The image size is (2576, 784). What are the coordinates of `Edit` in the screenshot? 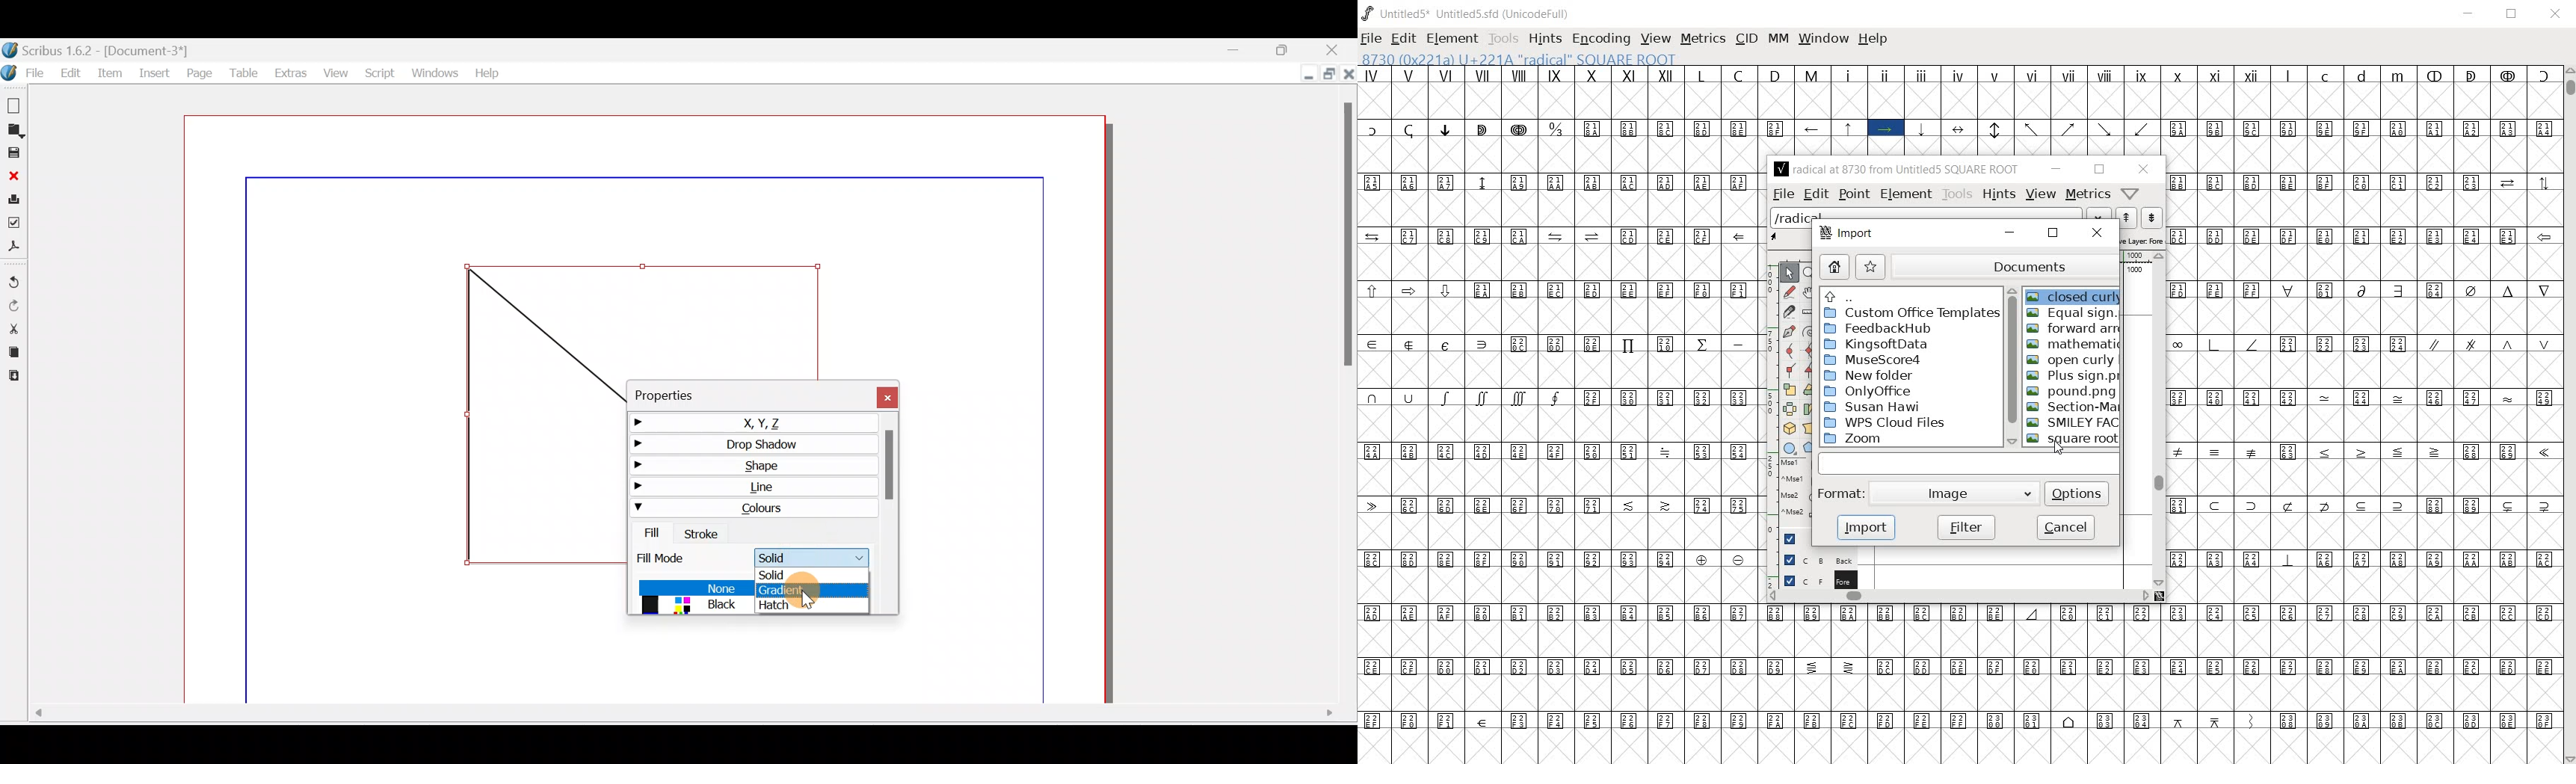 It's located at (69, 71).